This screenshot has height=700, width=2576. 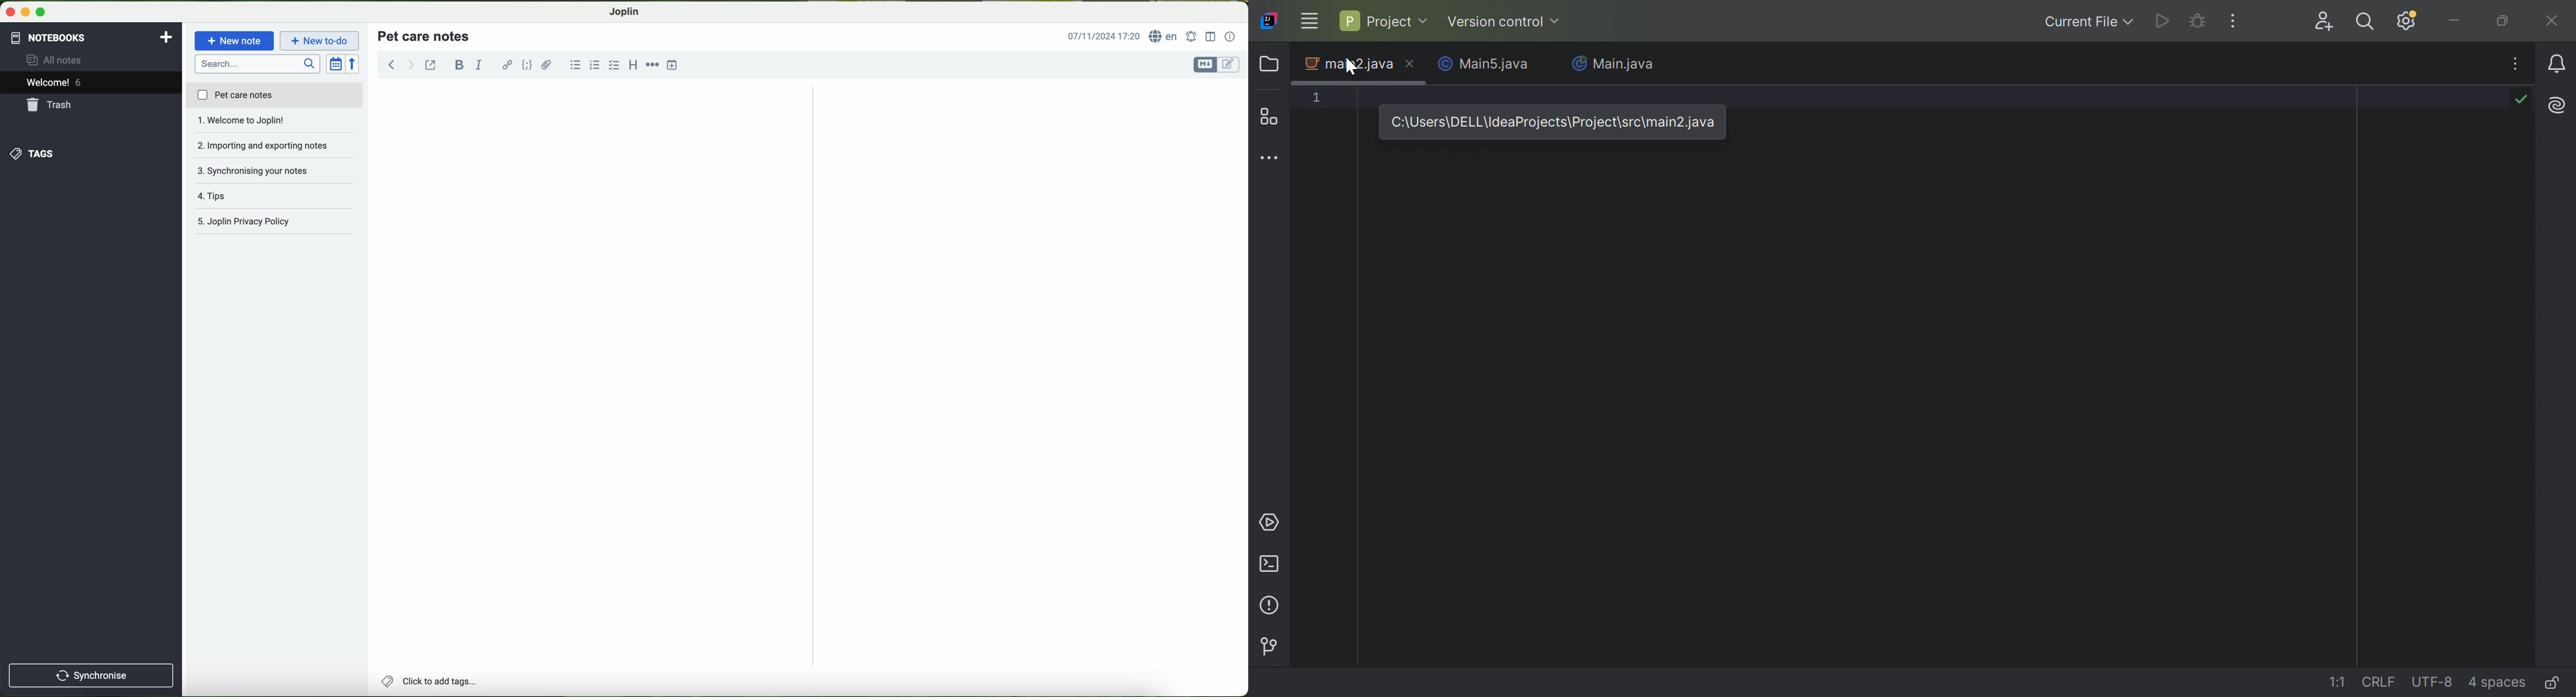 I want to click on AI Assistant, so click(x=2559, y=104).